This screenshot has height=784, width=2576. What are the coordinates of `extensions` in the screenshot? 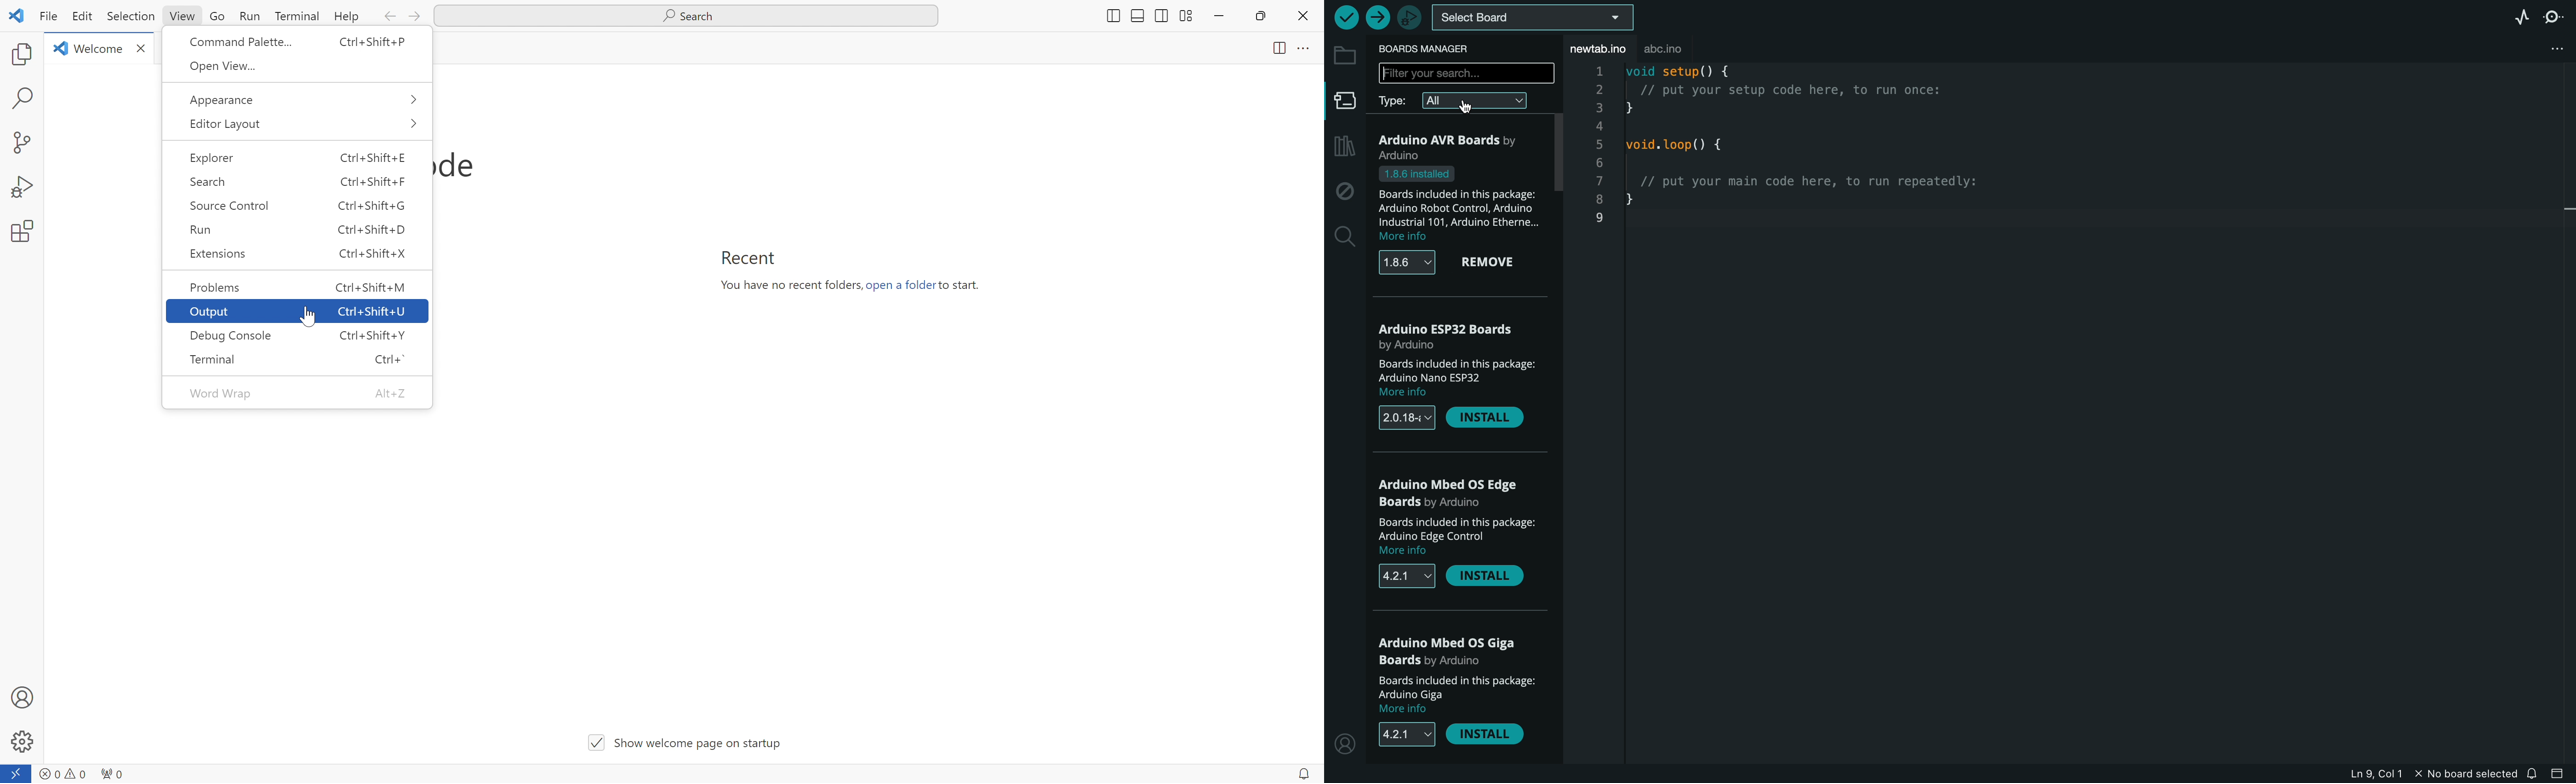 It's located at (297, 256).